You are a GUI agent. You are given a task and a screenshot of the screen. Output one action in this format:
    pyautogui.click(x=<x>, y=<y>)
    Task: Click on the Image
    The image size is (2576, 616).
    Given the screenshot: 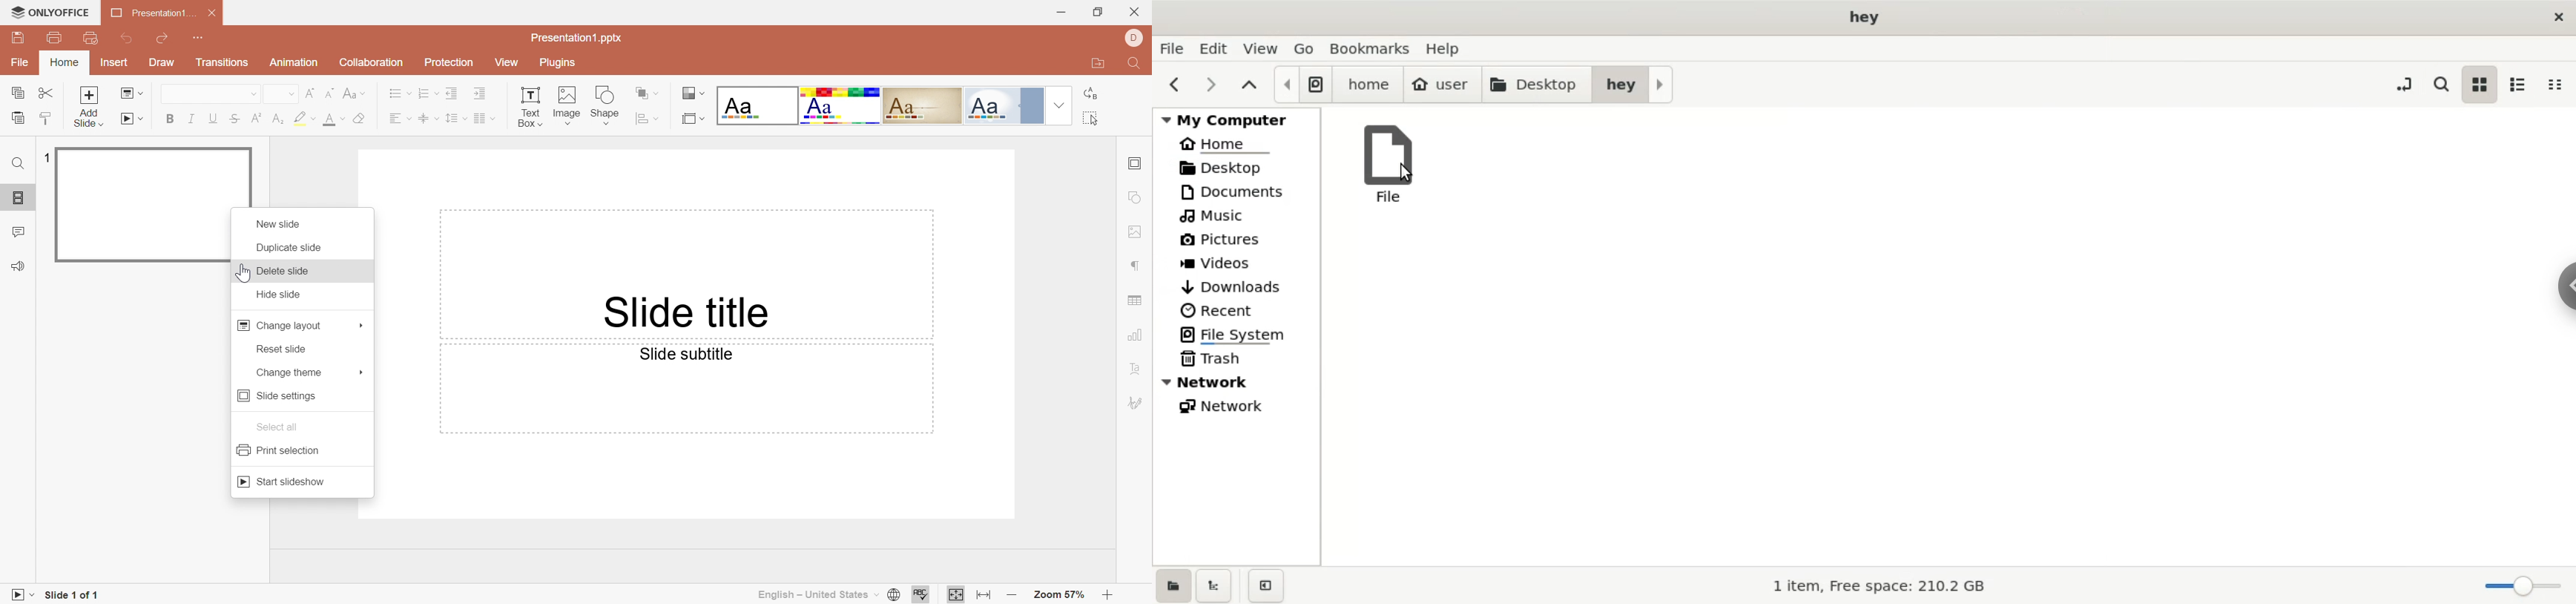 What is the action you would take?
    pyautogui.click(x=566, y=106)
    